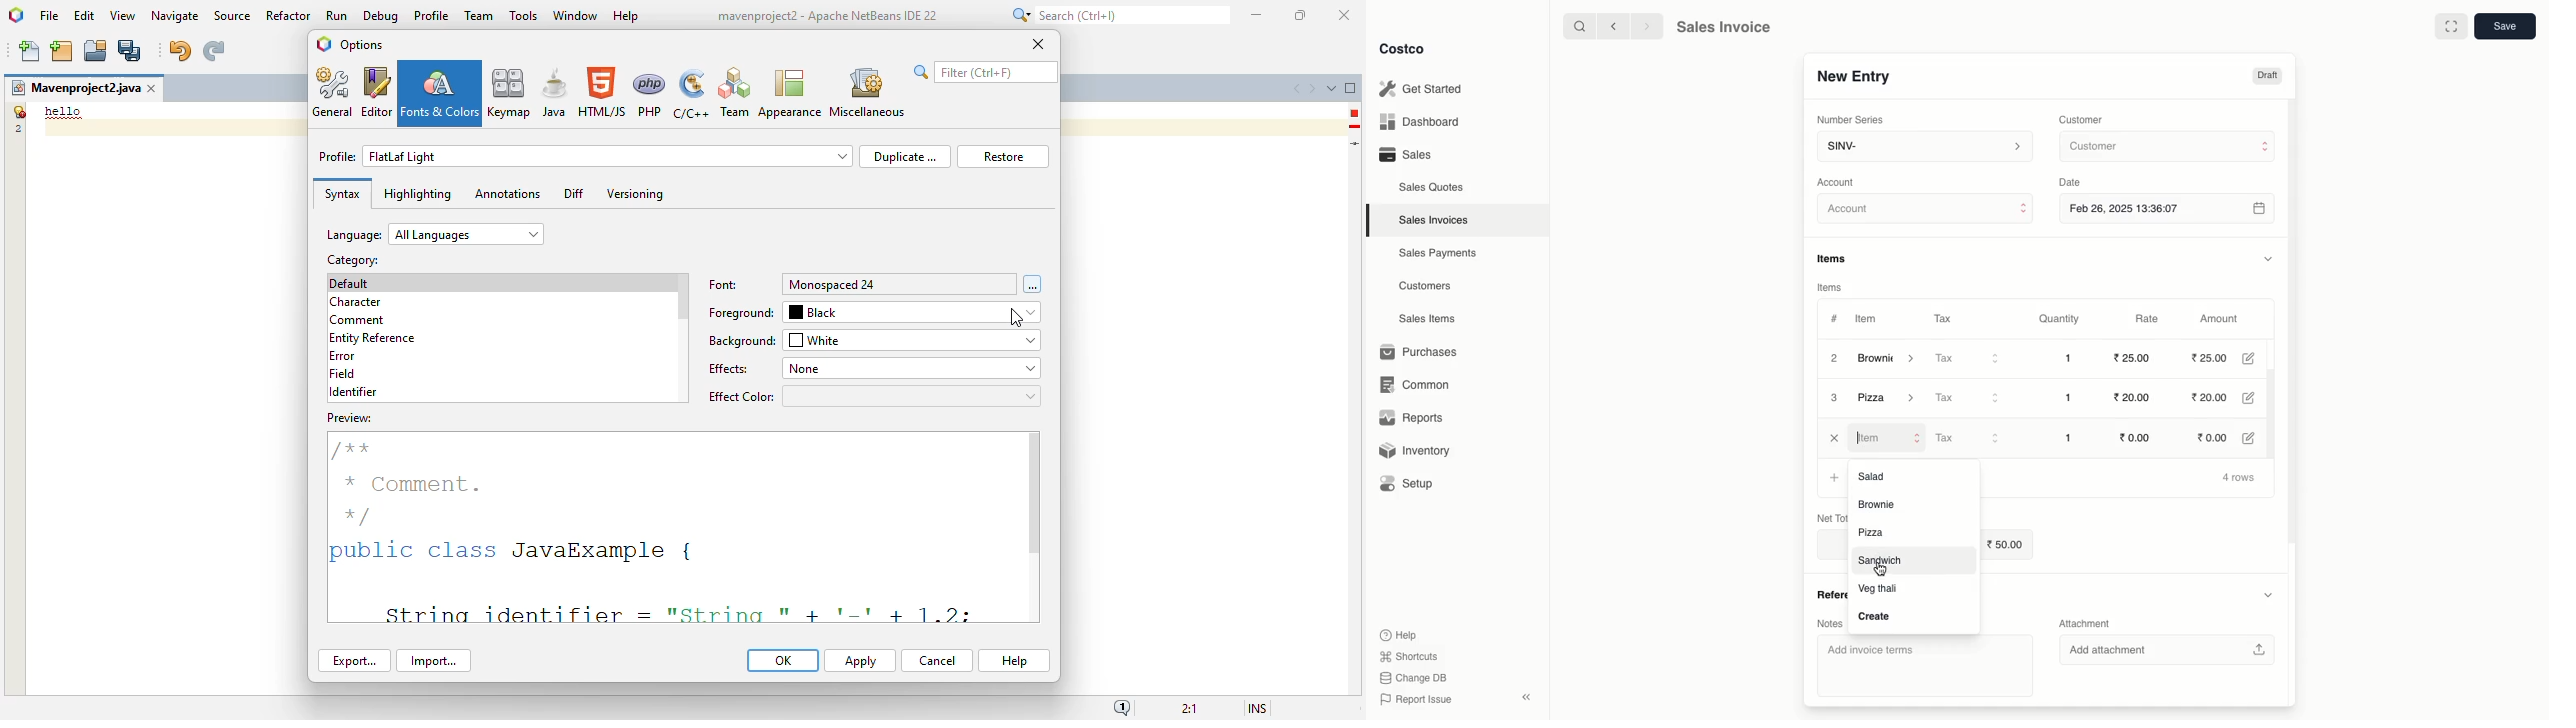  I want to click on Create, so click(1875, 616).